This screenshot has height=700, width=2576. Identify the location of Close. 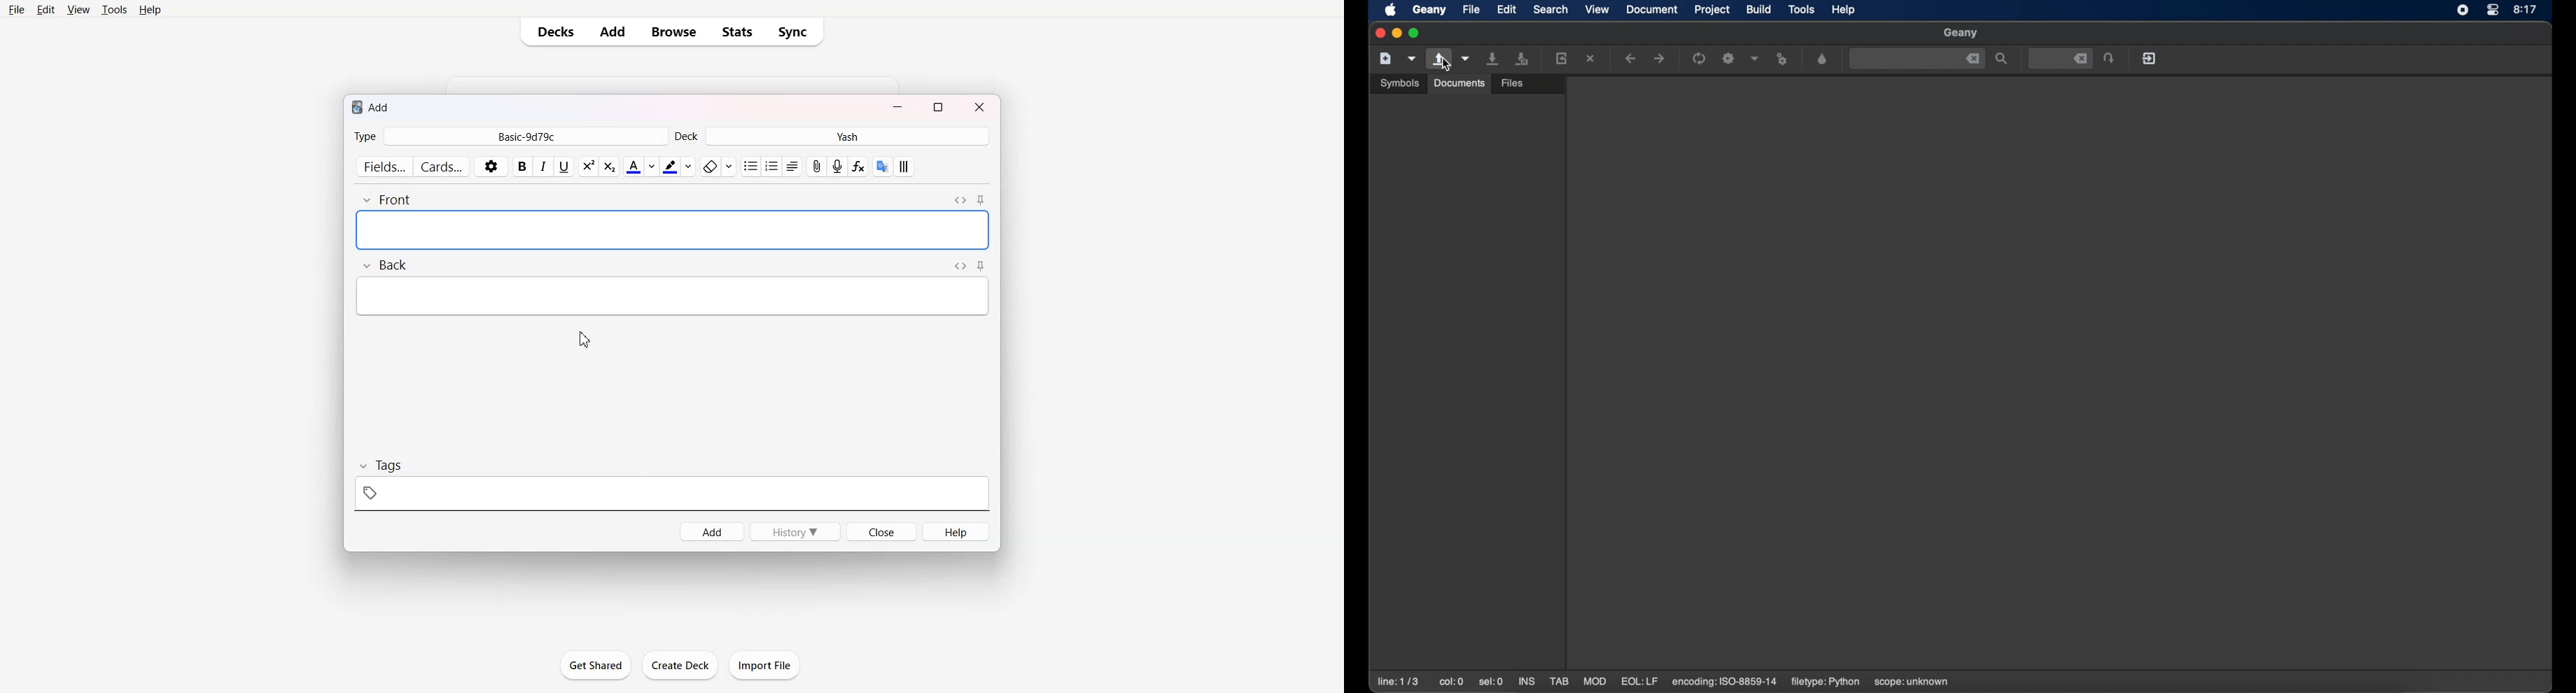
(881, 531).